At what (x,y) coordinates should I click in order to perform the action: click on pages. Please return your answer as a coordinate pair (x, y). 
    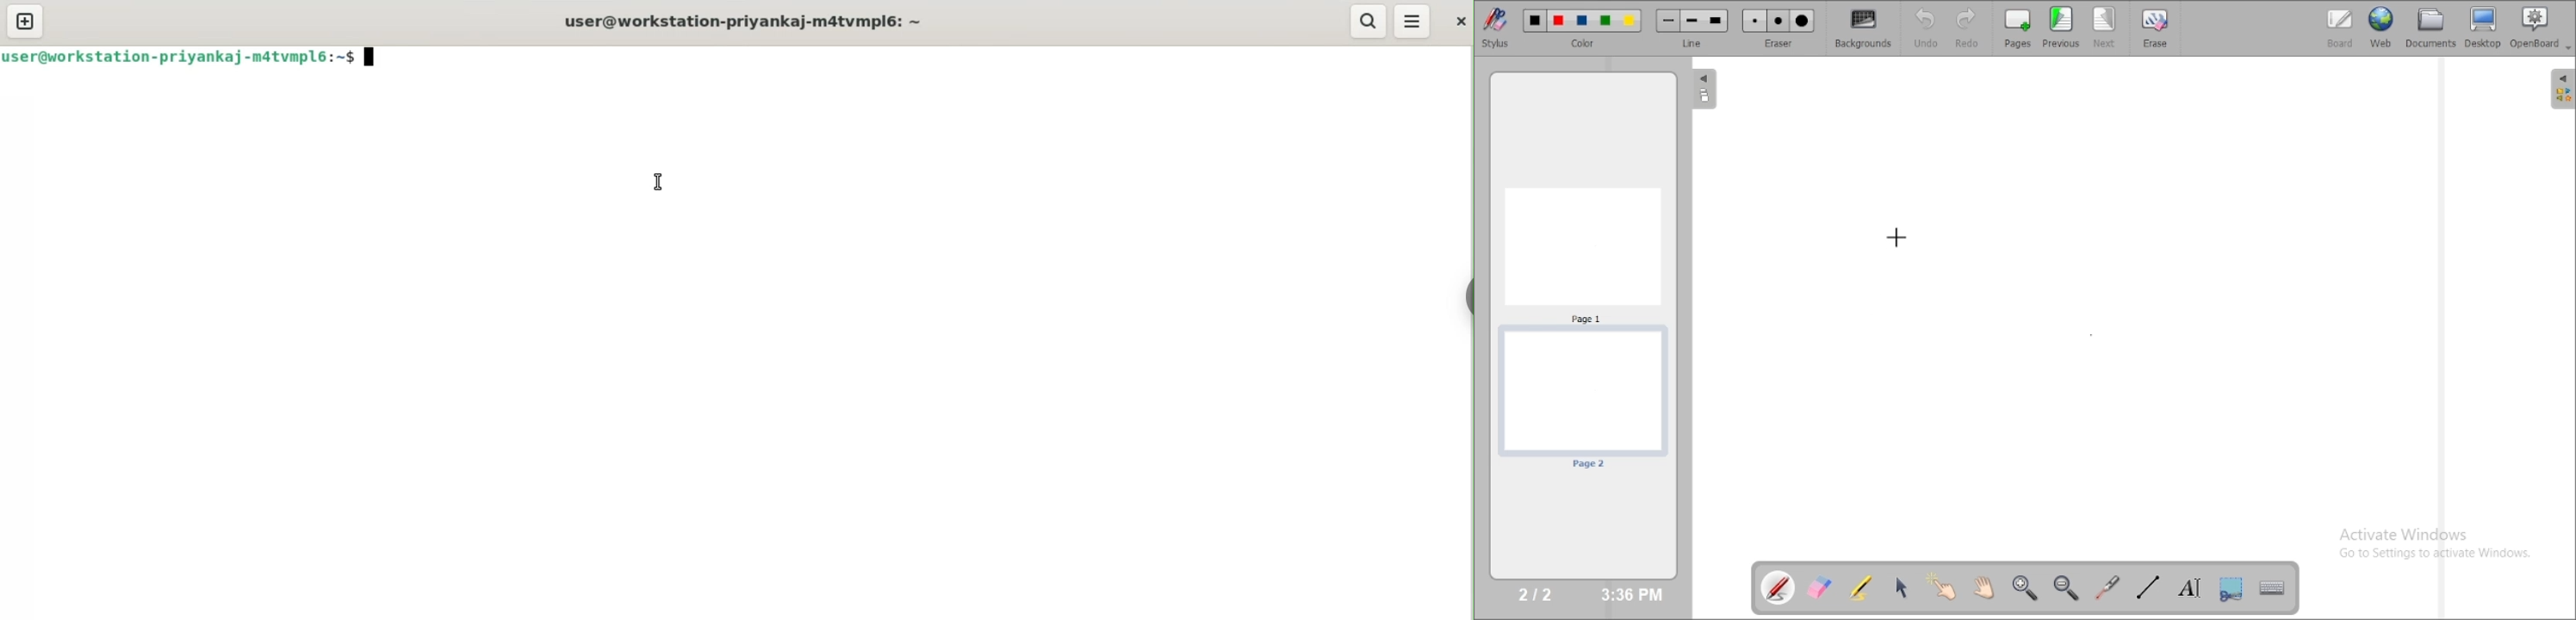
    Looking at the image, I should click on (2018, 28).